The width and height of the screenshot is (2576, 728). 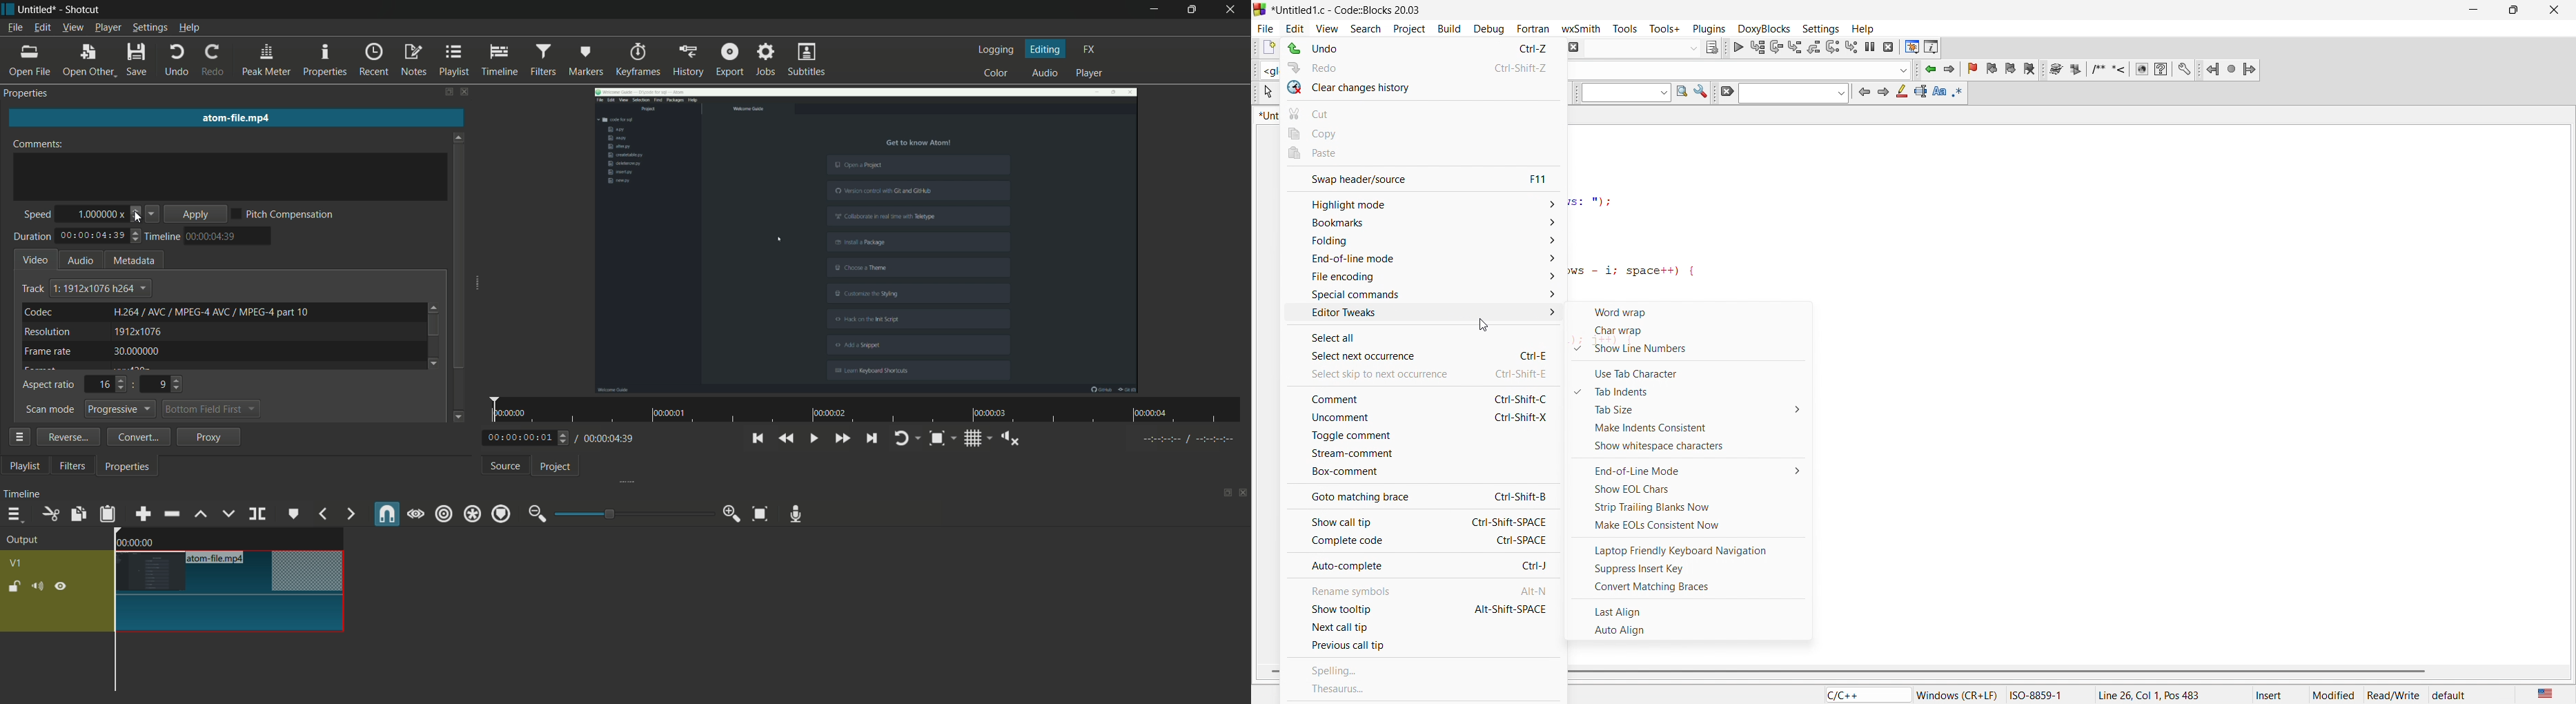 I want to click on bottom field first, so click(x=205, y=411).